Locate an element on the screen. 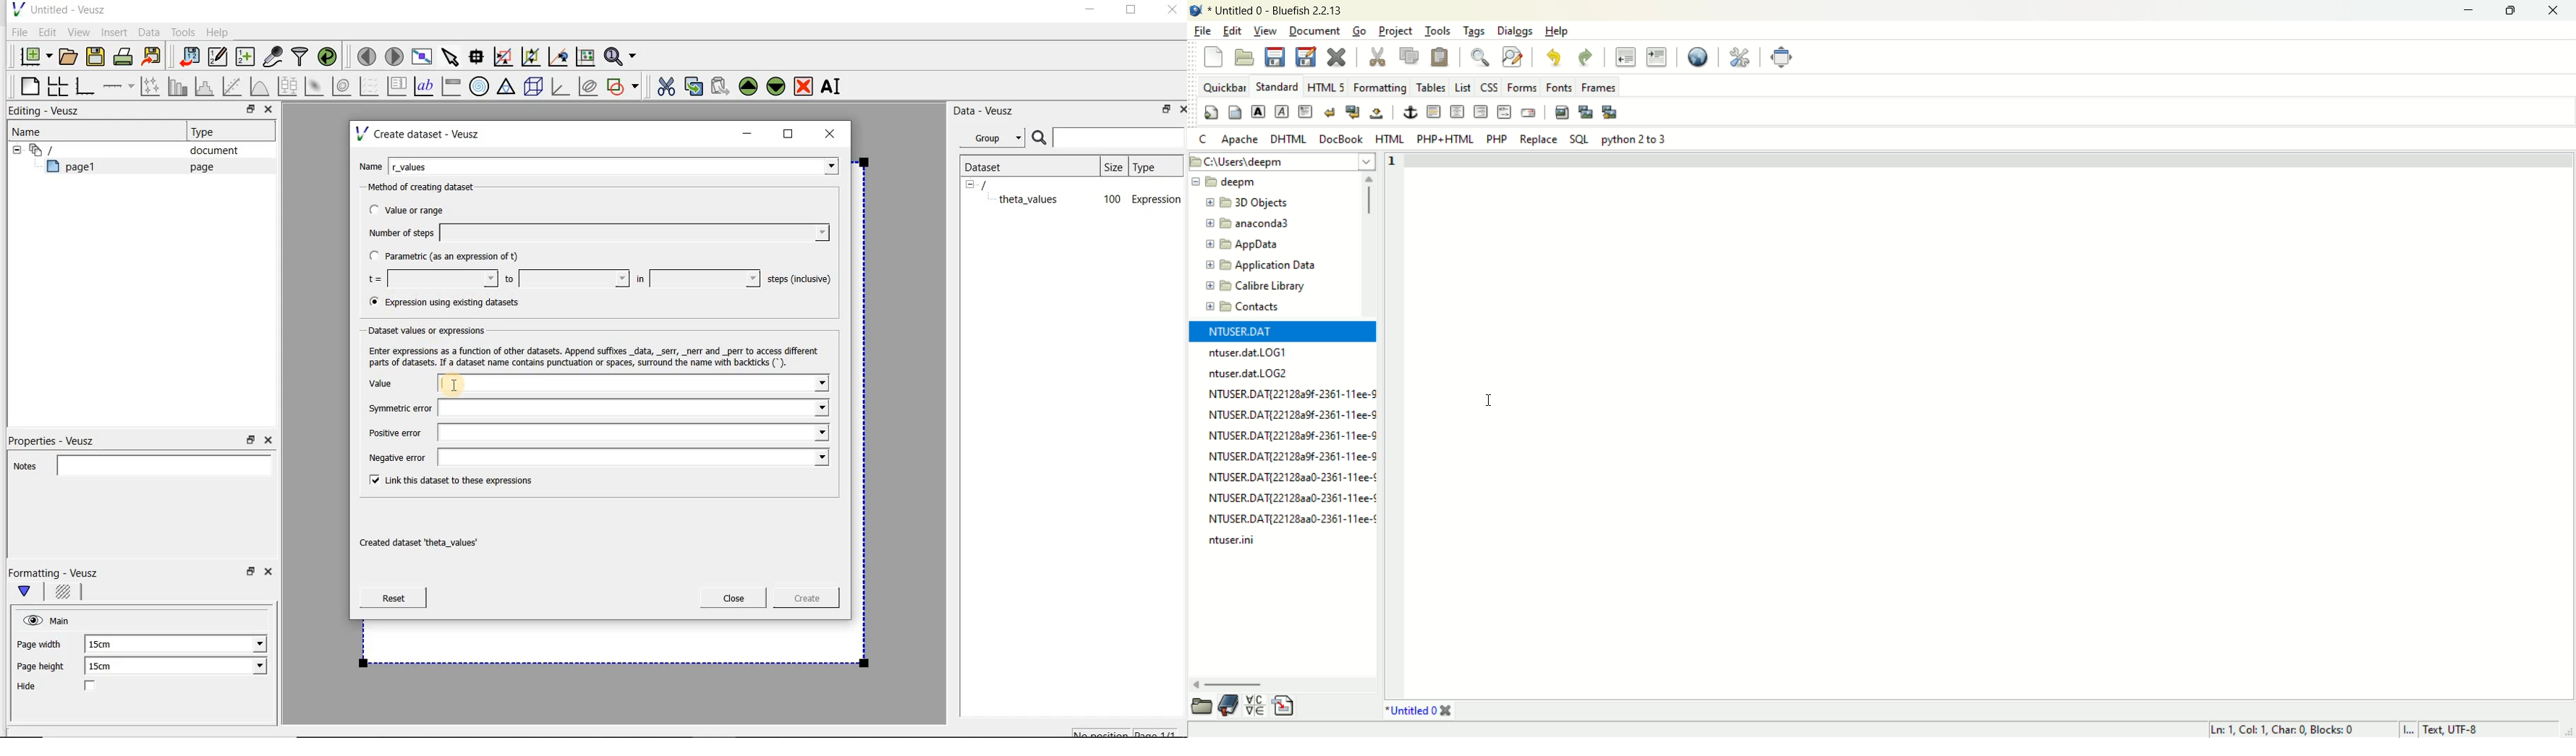 This screenshot has width=2576, height=756. Create dataset - Veusz is located at coordinates (420, 134).